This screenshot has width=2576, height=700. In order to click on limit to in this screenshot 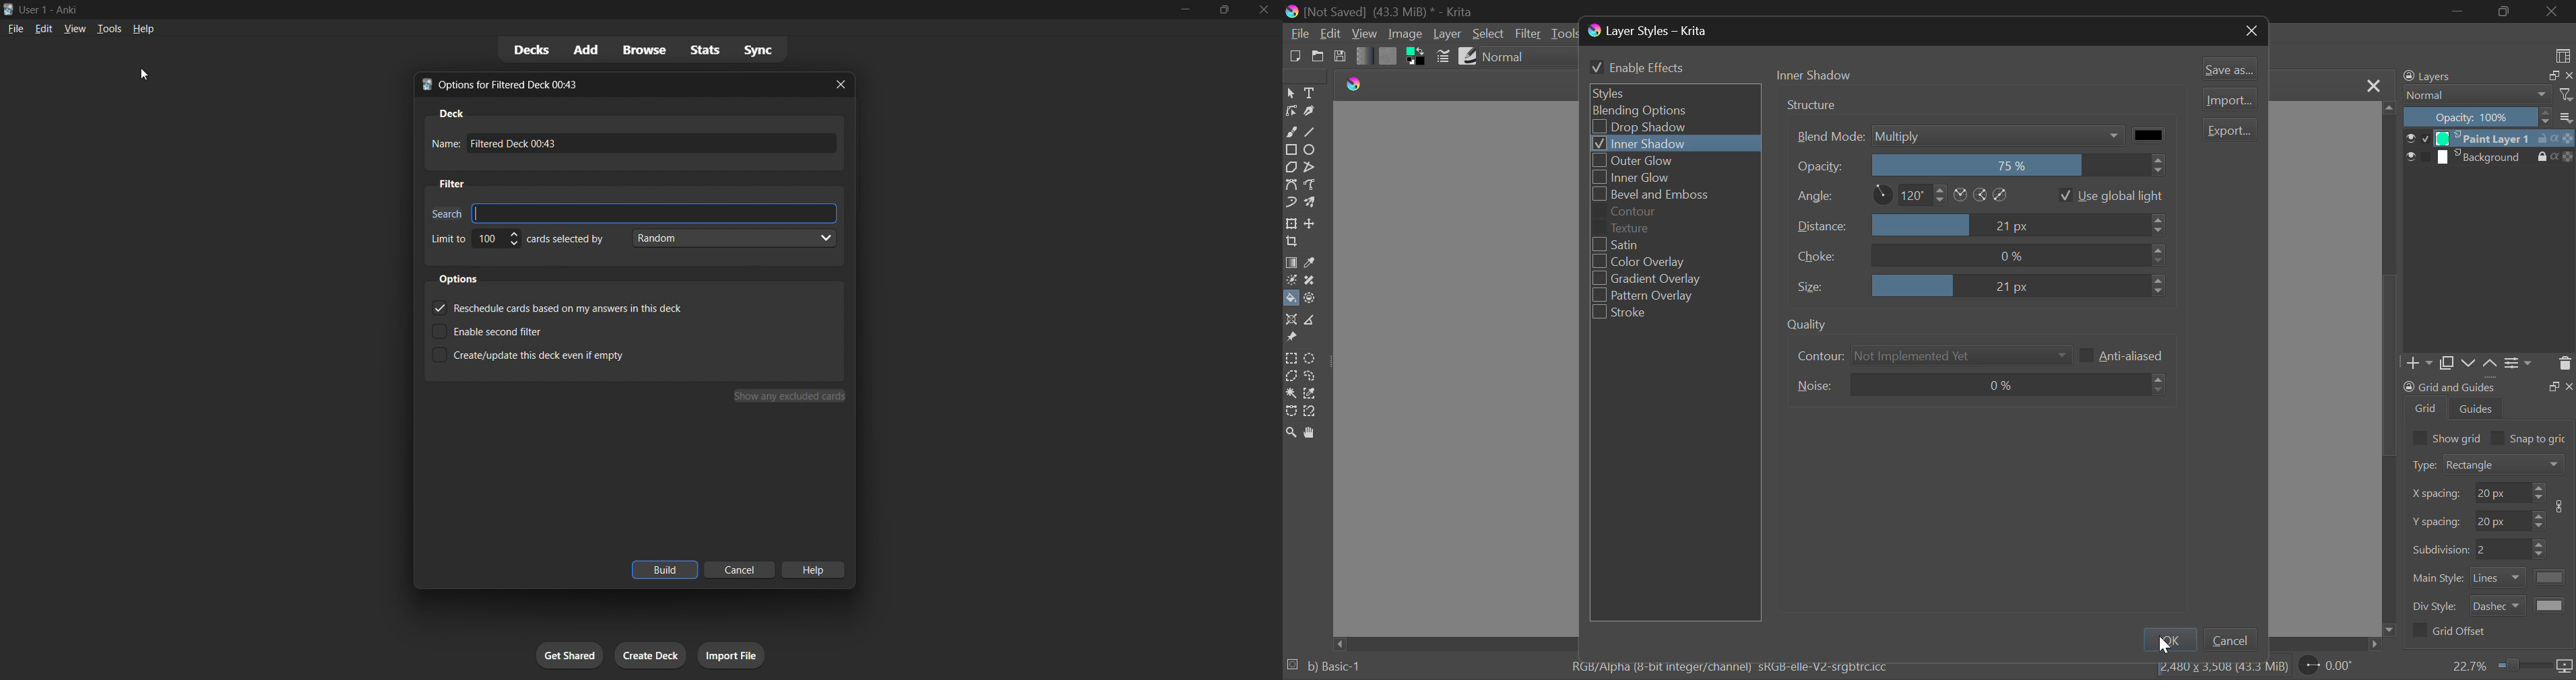, I will do `click(447, 238)`.